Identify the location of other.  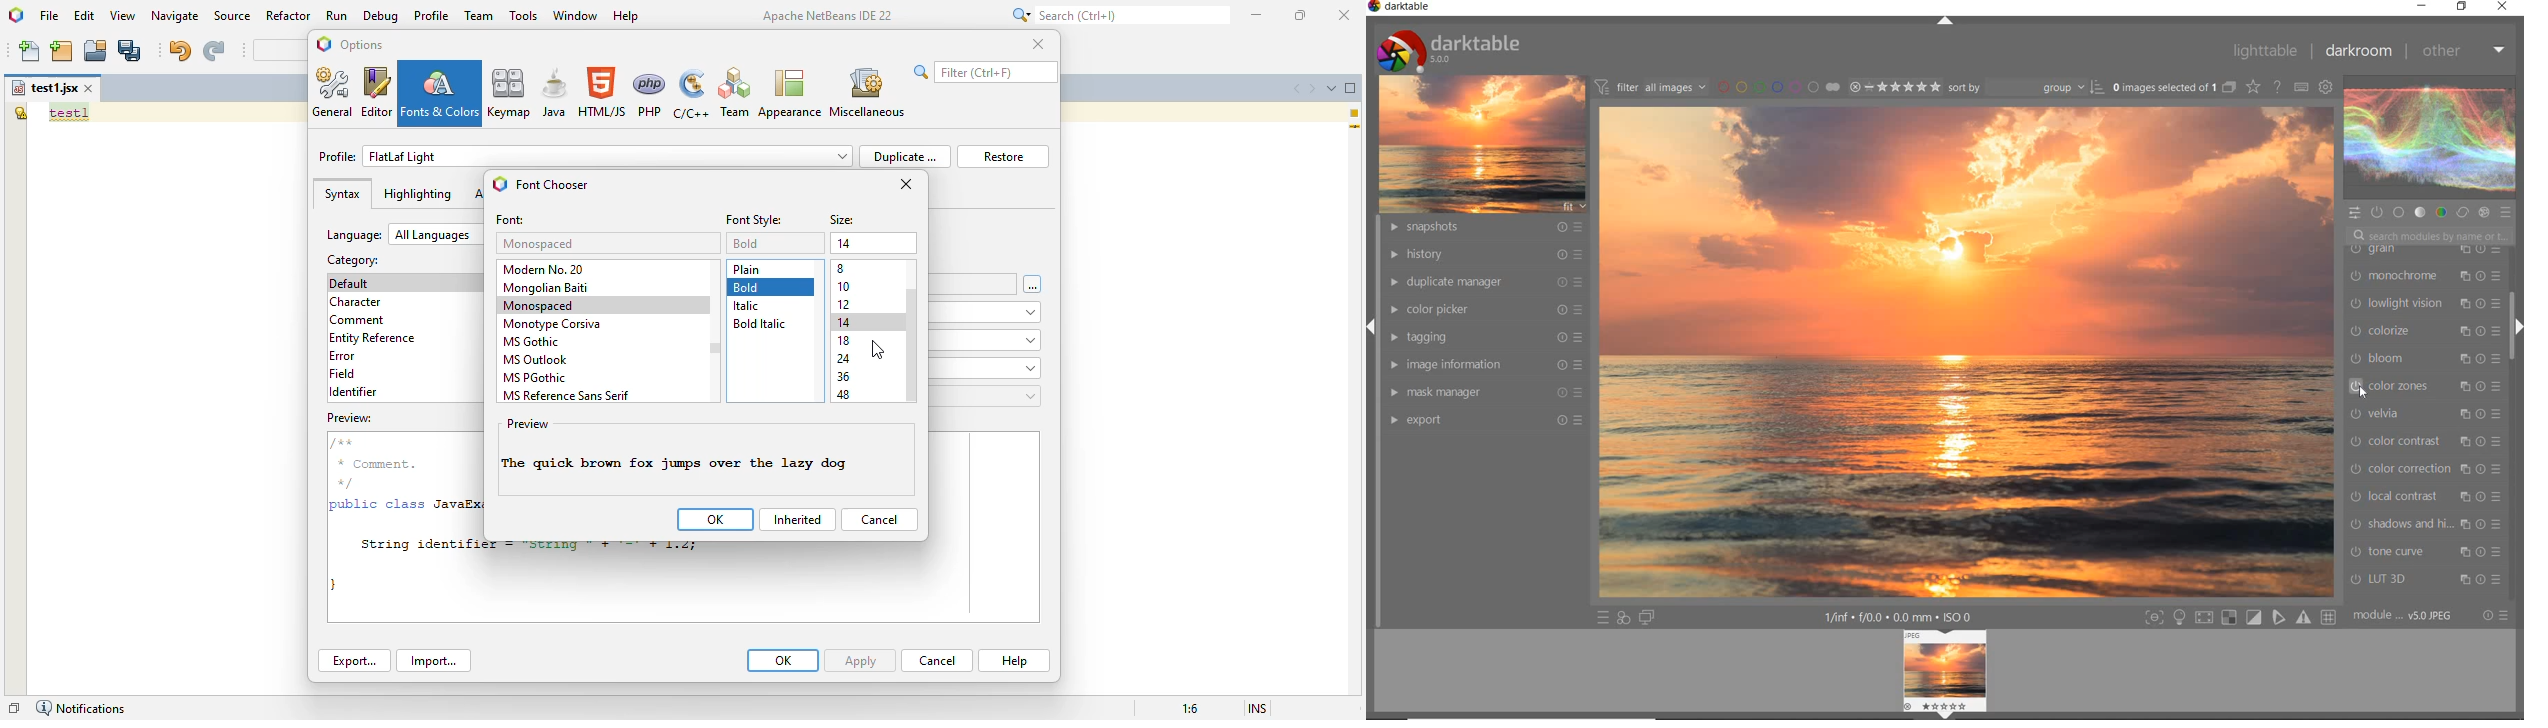
(2466, 54).